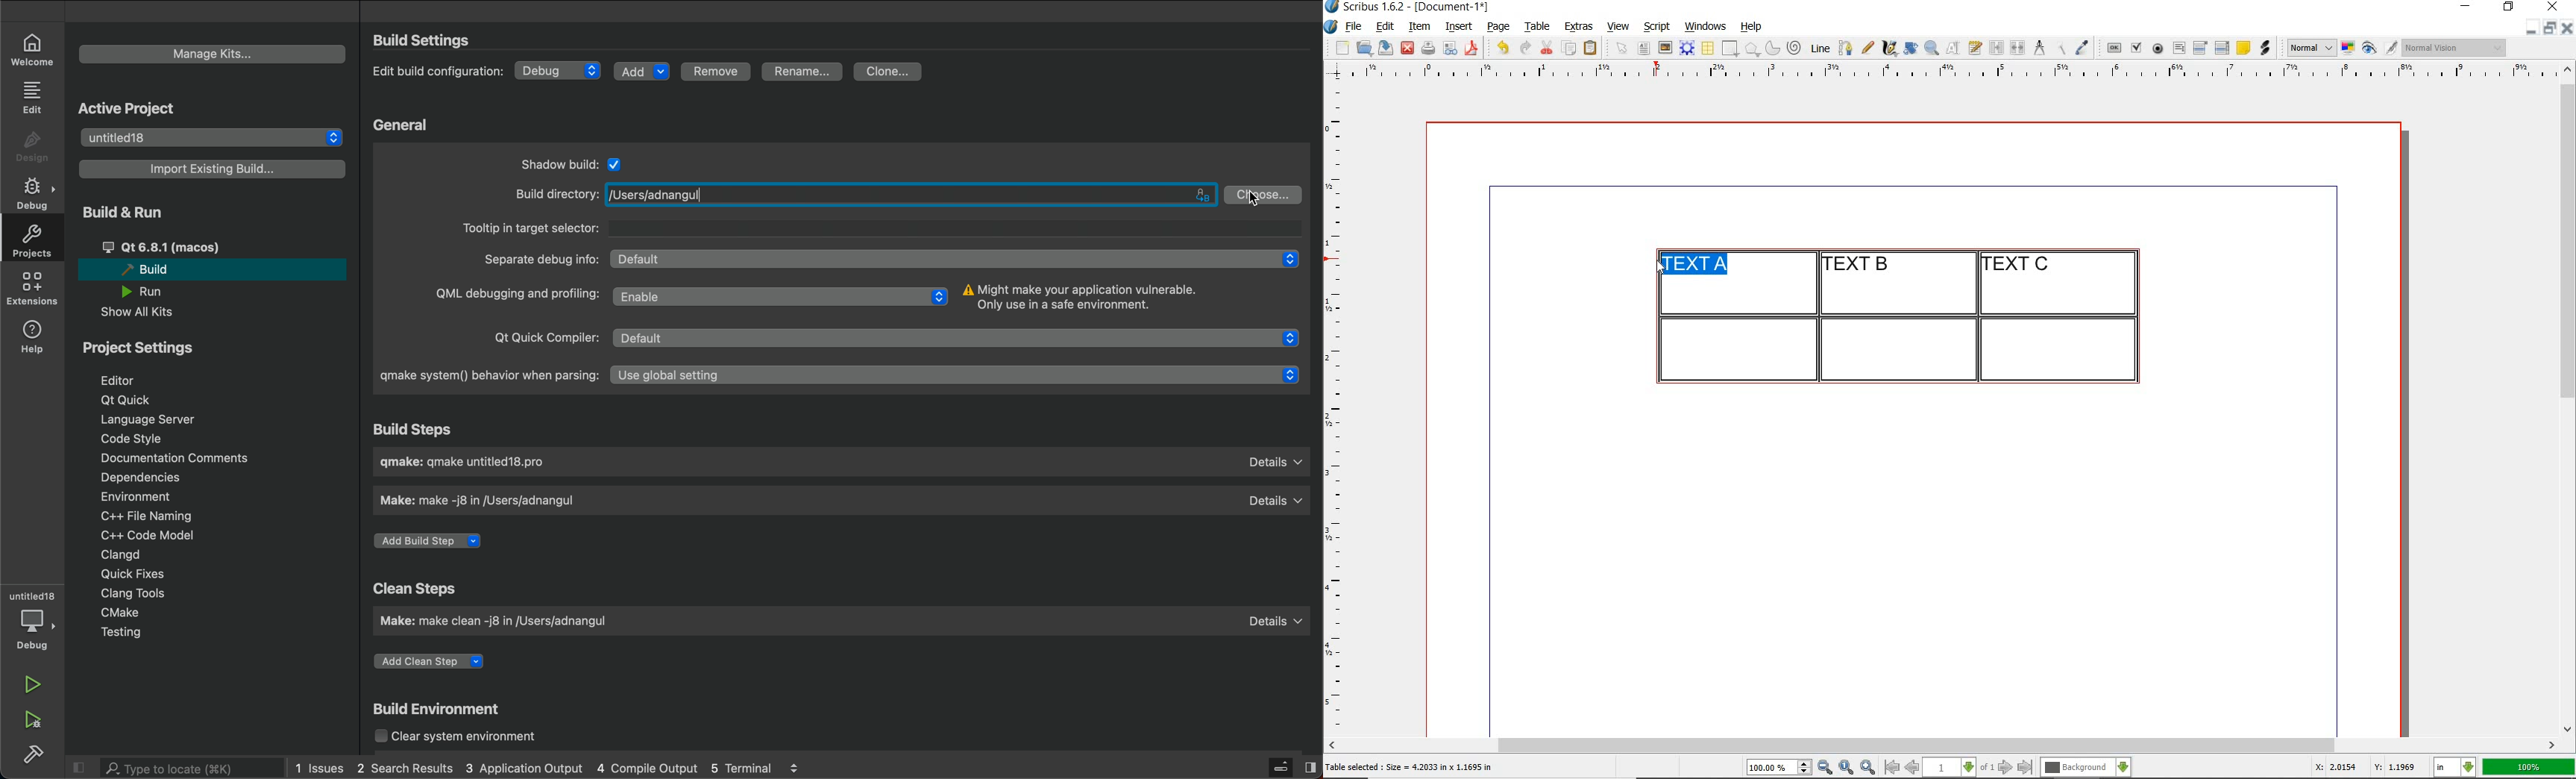 The image size is (2576, 784). What do you see at coordinates (141, 108) in the screenshot?
I see `active project                    ` at bounding box center [141, 108].